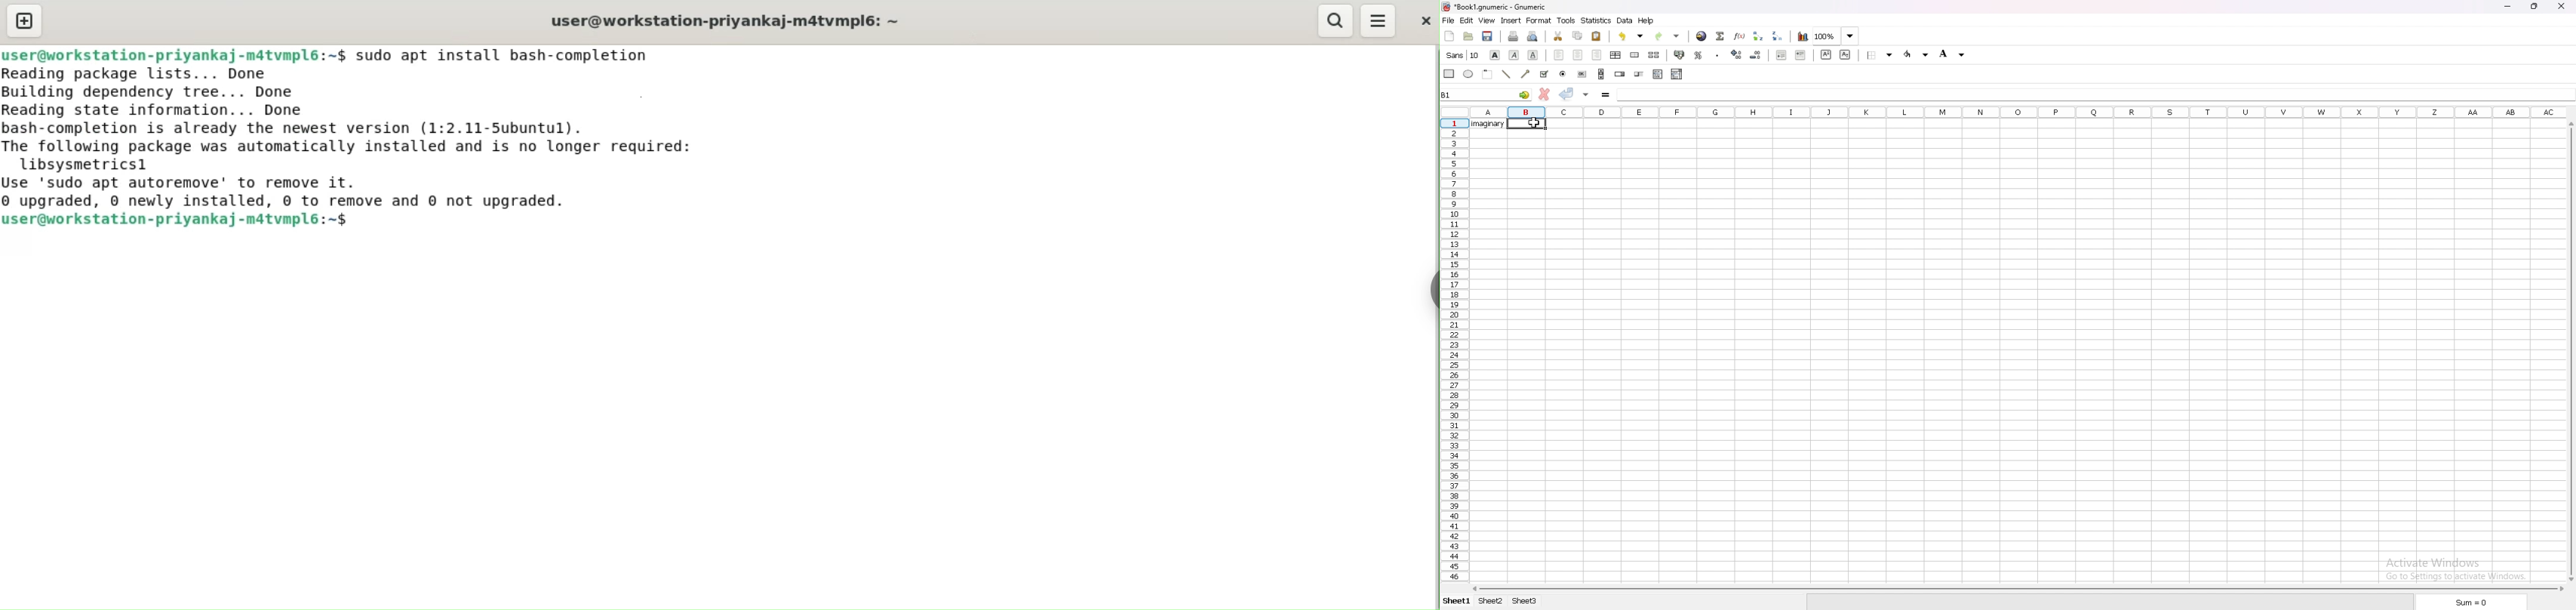 The image size is (2576, 616). Describe the element at coordinates (1489, 124) in the screenshot. I see `word` at that location.